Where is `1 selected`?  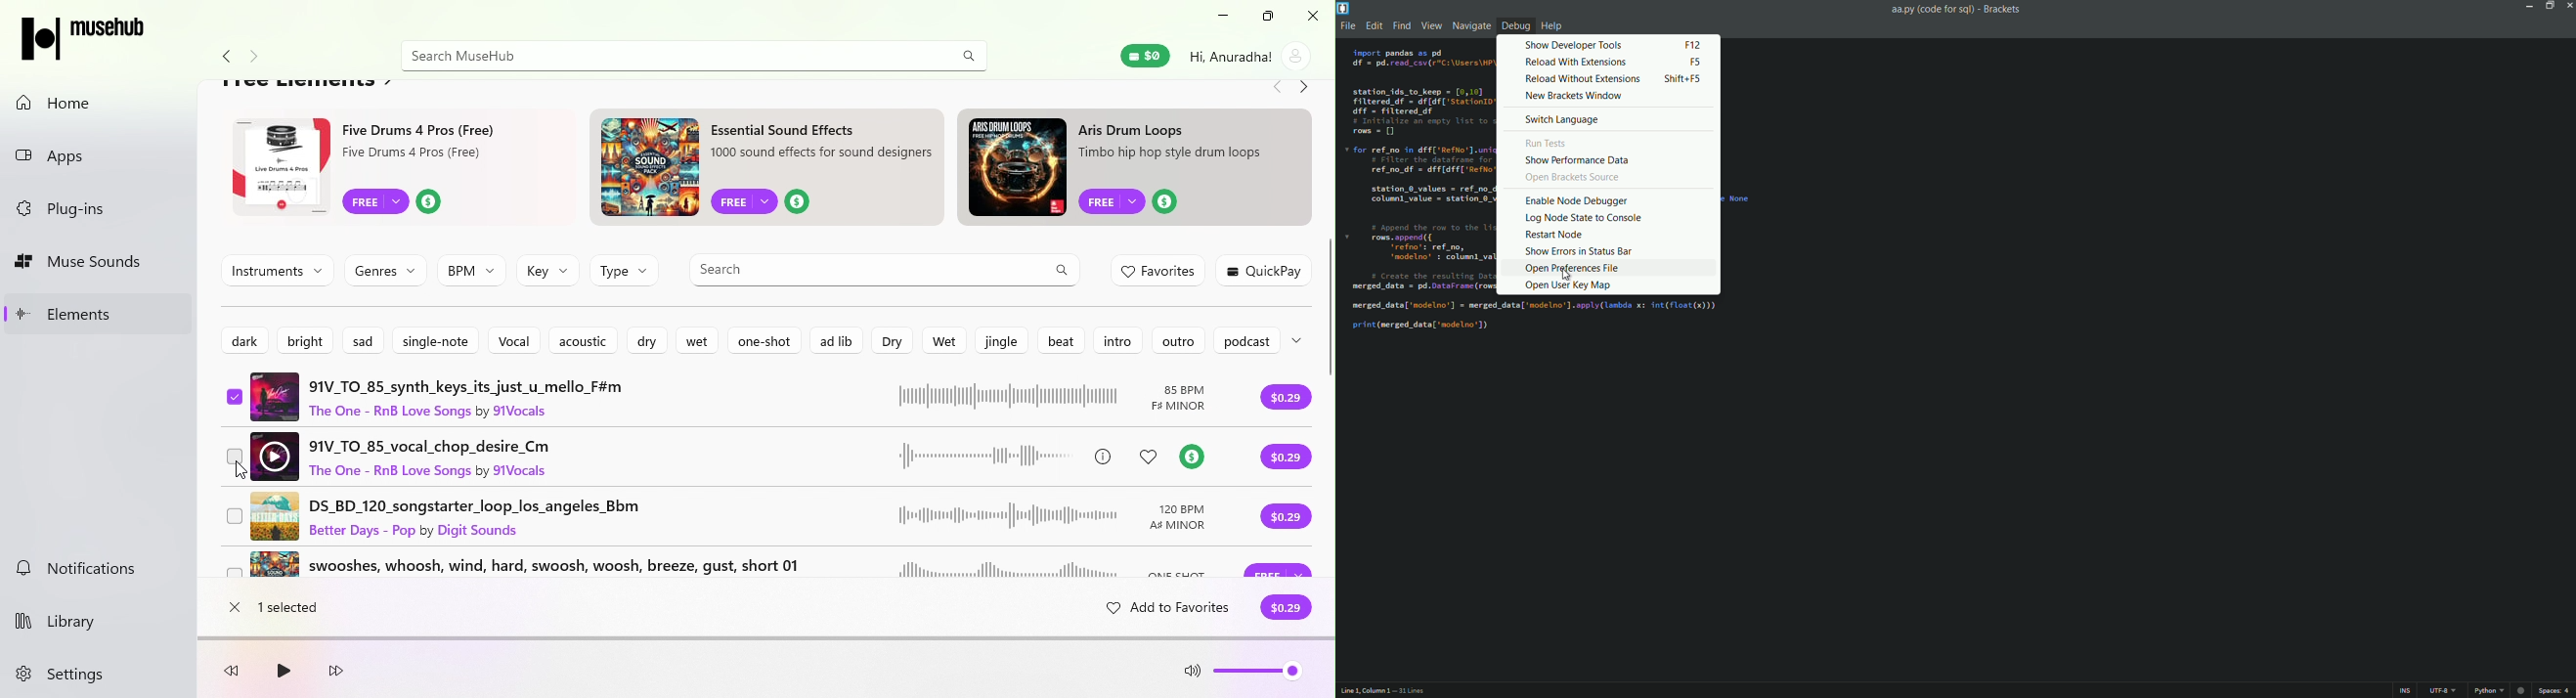
1 selected is located at coordinates (295, 608).